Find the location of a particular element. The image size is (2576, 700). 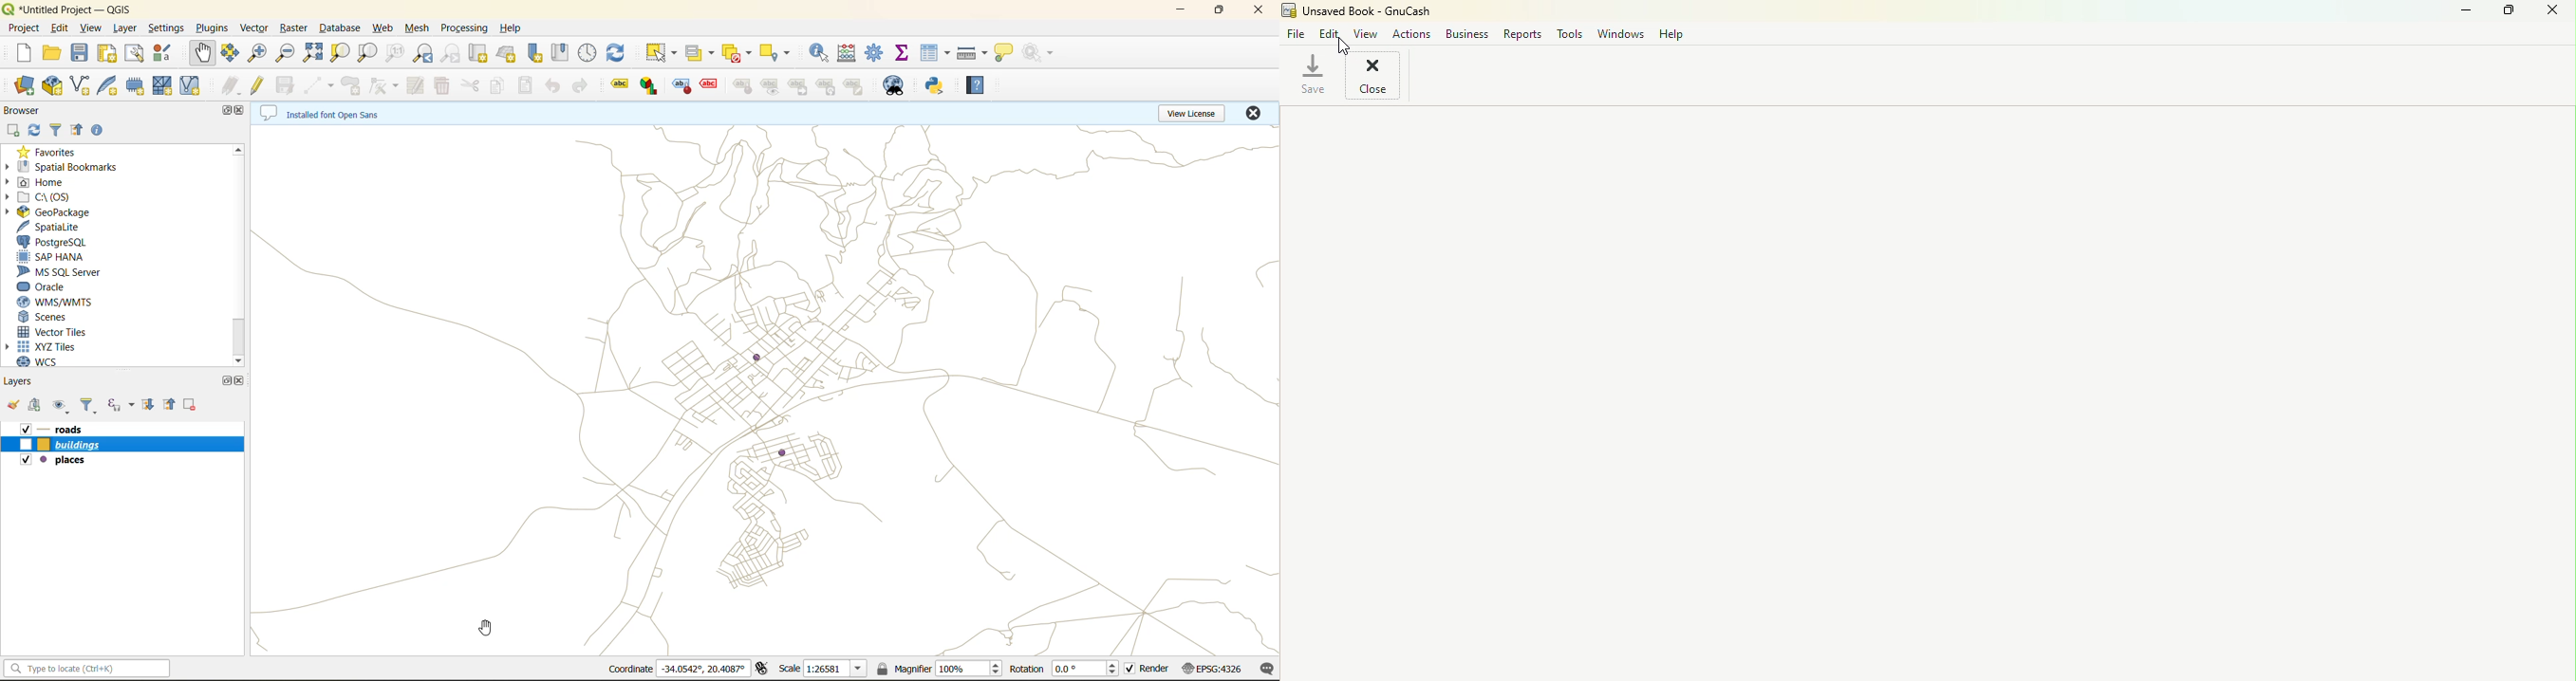

toggle extensions is located at coordinates (760, 669).